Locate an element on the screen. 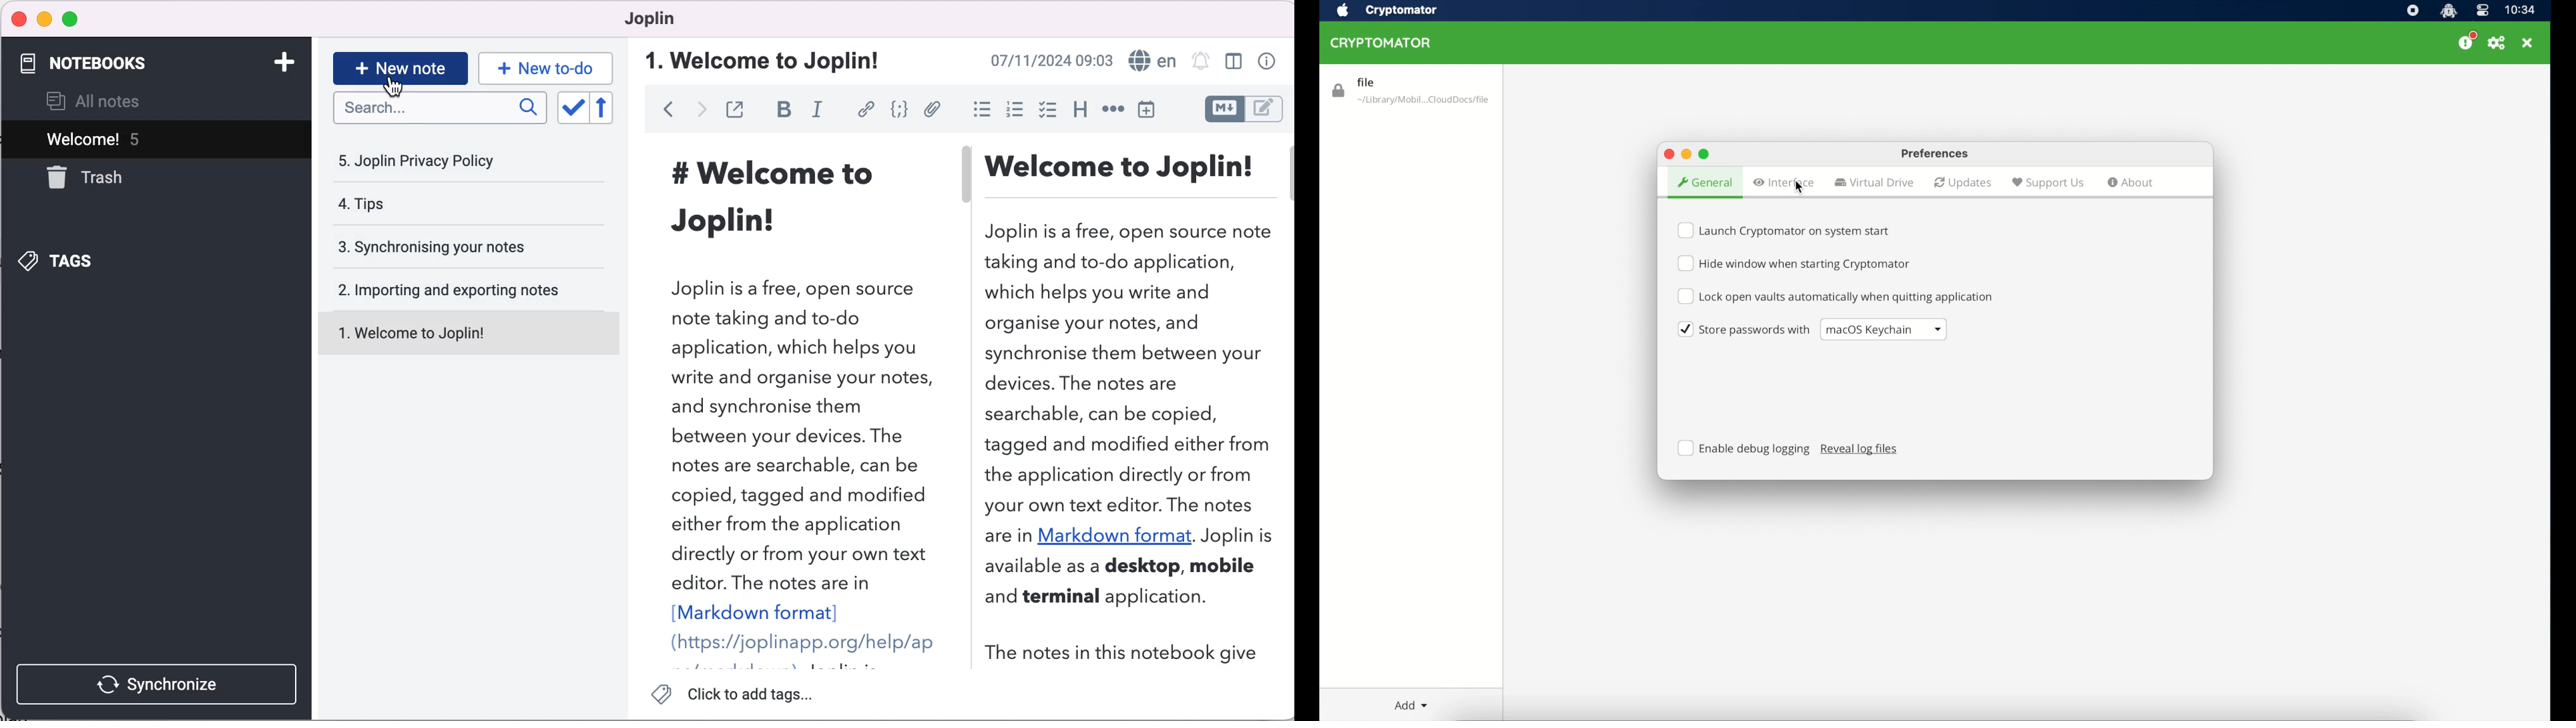 This screenshot has height=728, width=2576. synchronising your notes is located at coordinates (451, 247).